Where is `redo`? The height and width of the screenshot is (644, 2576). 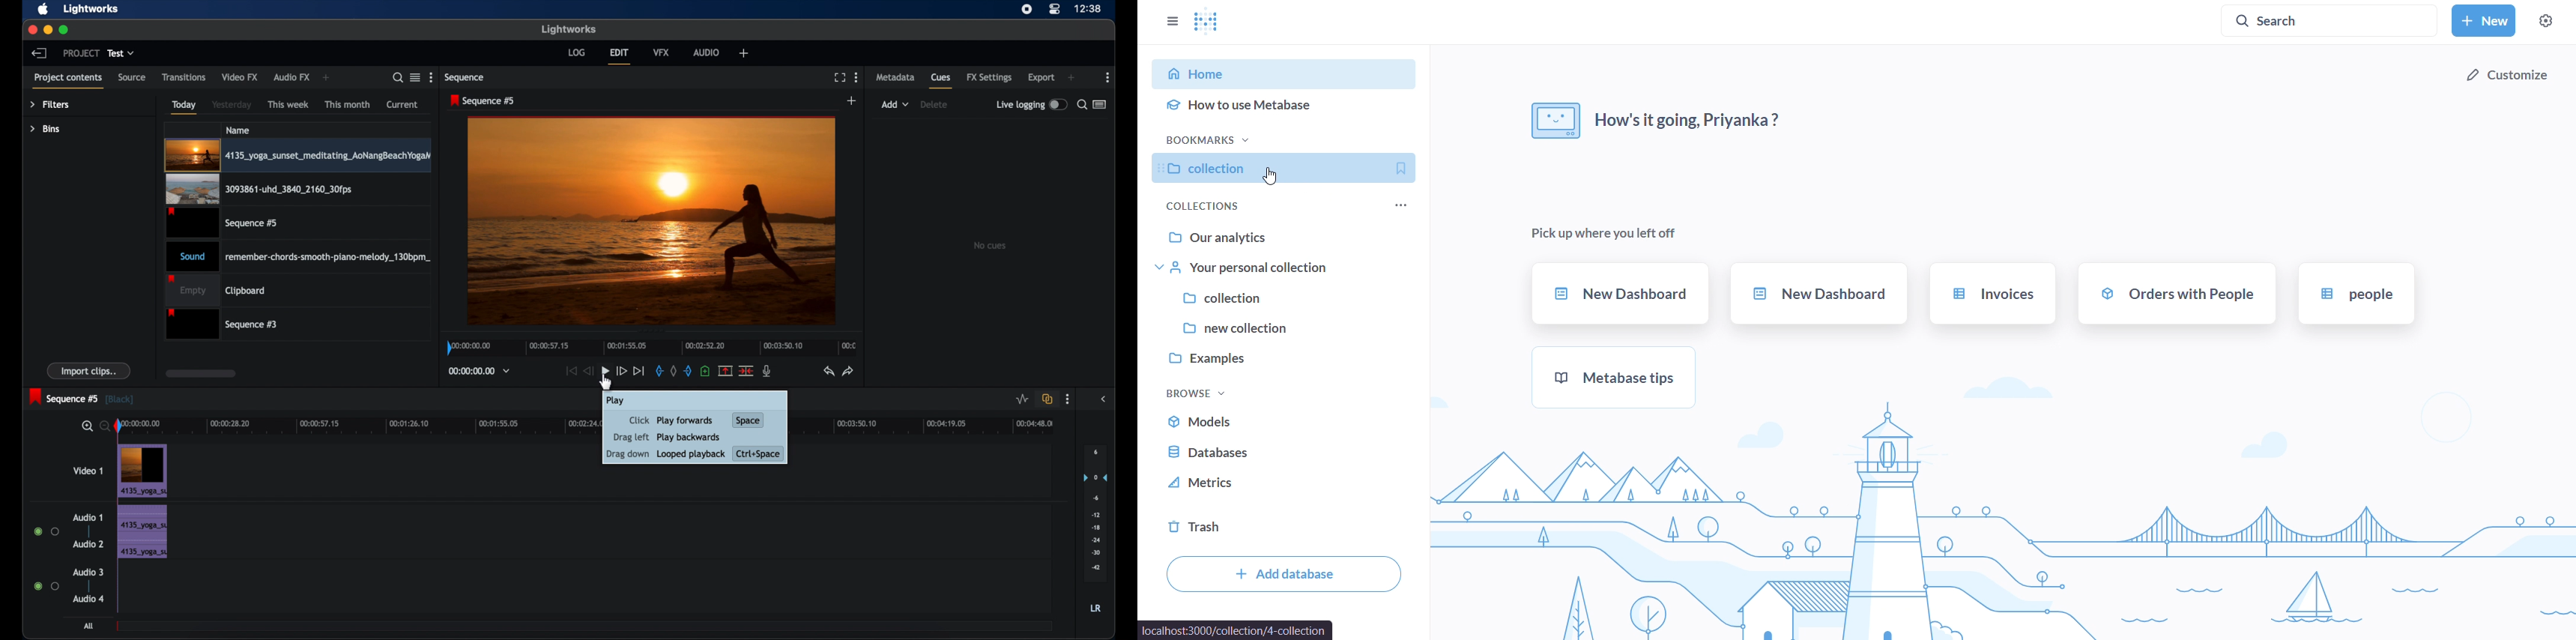 redo is located at coordinates (848, 371).